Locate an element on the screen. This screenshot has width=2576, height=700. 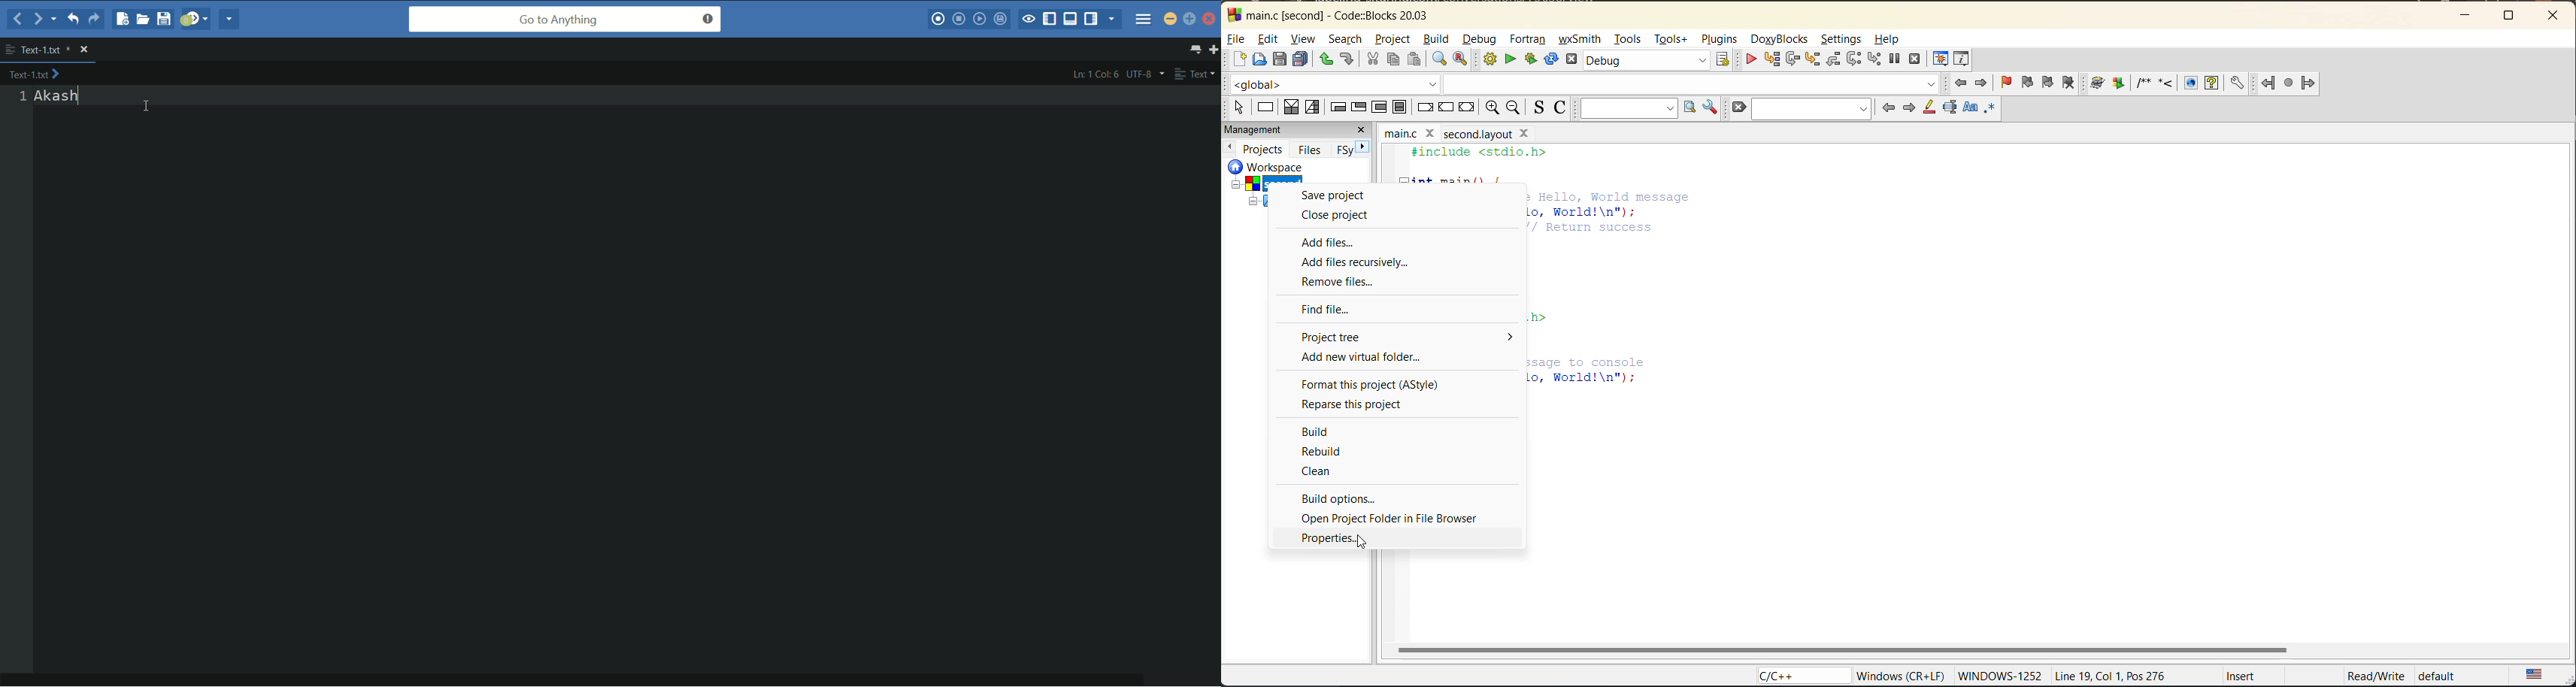
more options is located at coordinates (10, 50).